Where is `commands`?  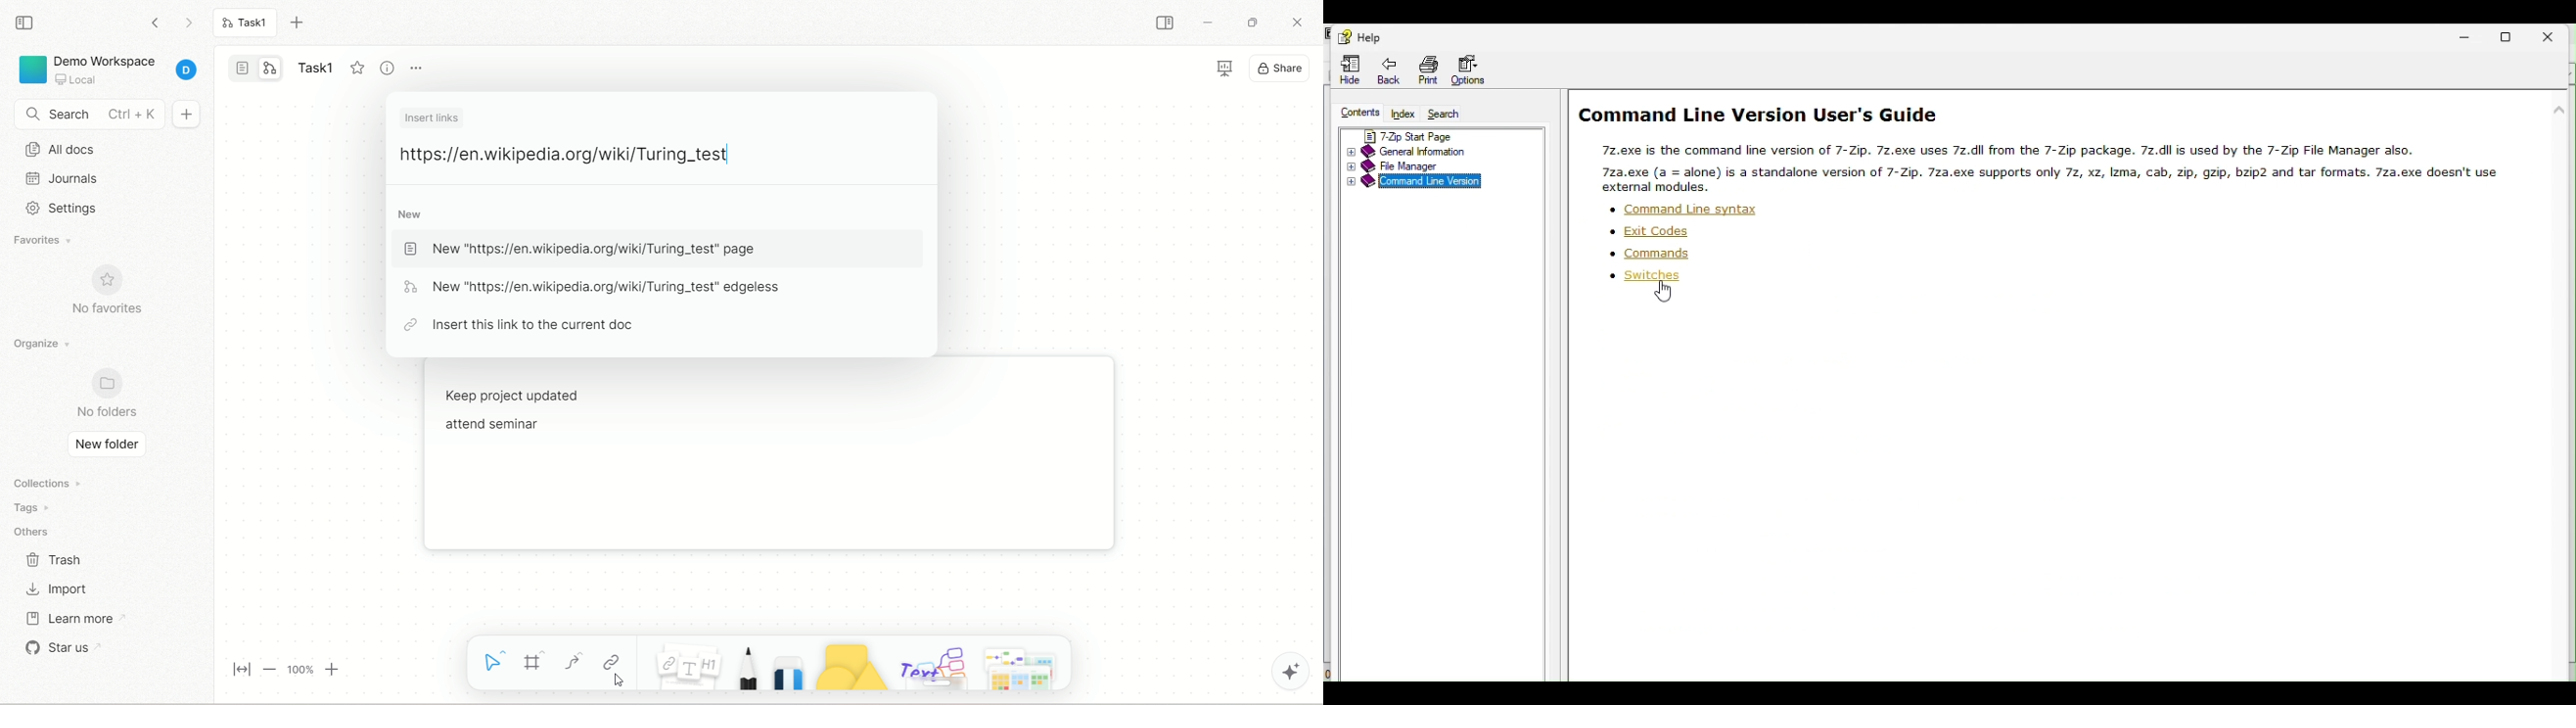 commands is located at coordinates (1647, 254).